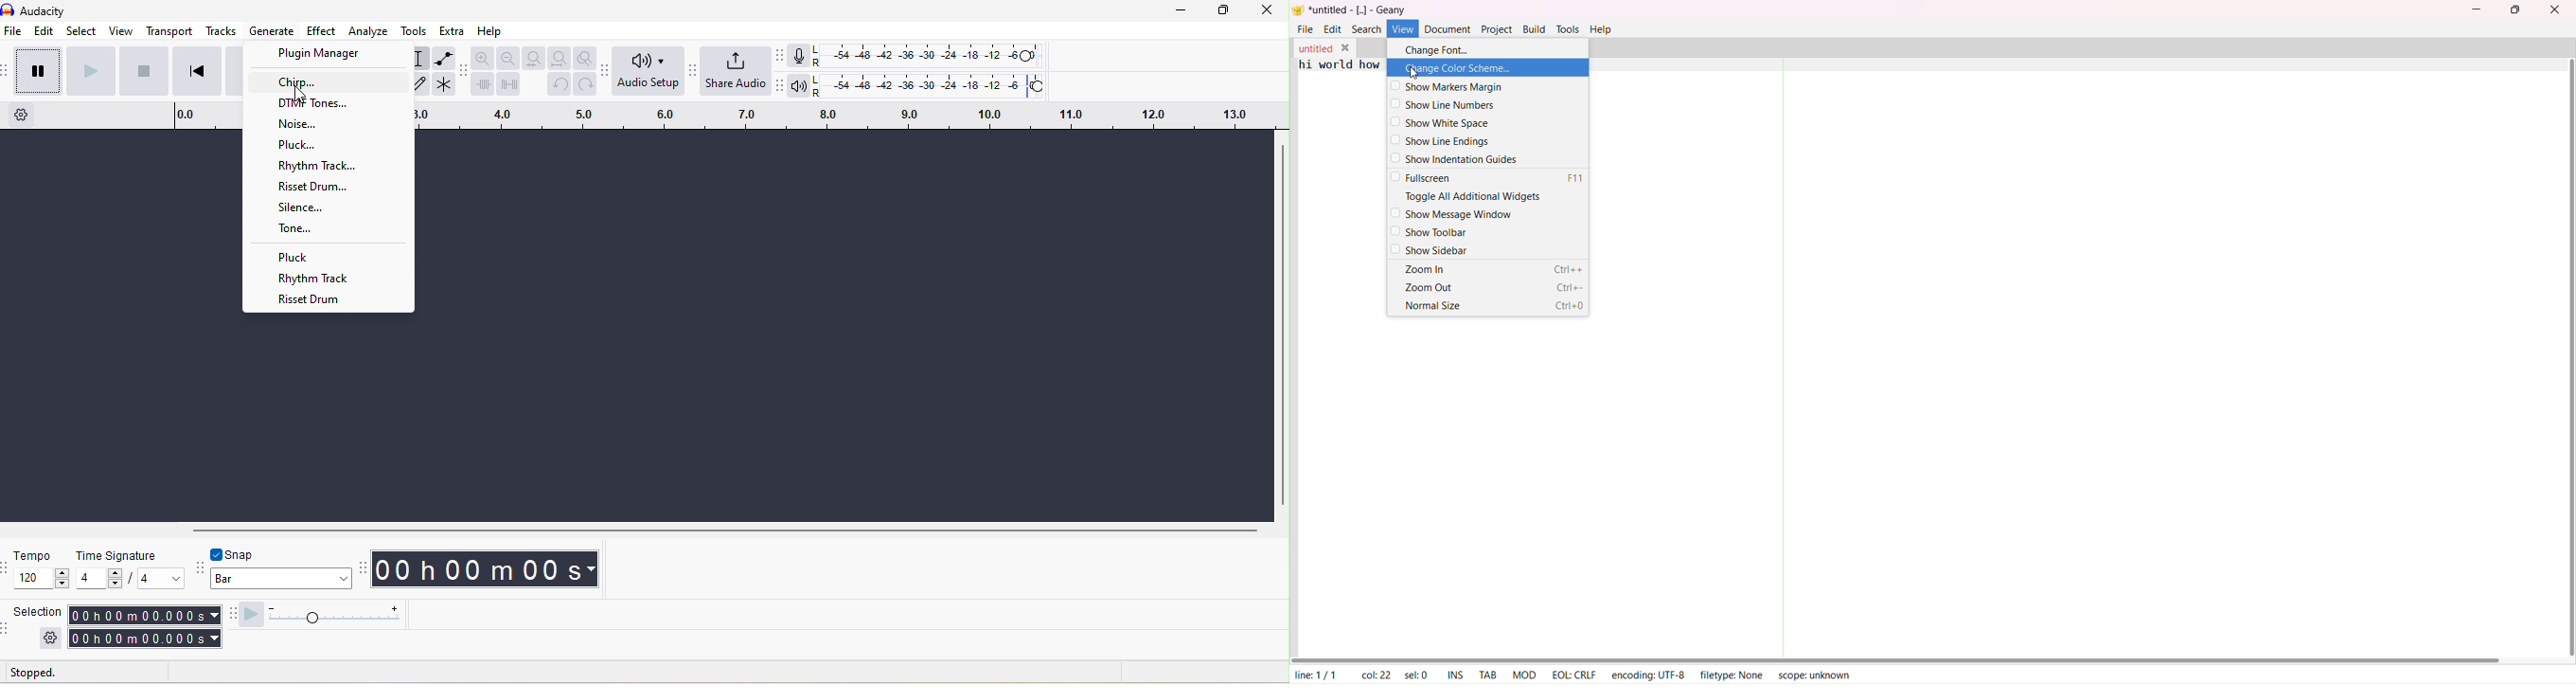 Image resolution: width=2576 pixels, height=700 pixels. What do you see at coordinates (802, 86) in the screenshot?
I see `playback meter` at bounding box center [802, 86].